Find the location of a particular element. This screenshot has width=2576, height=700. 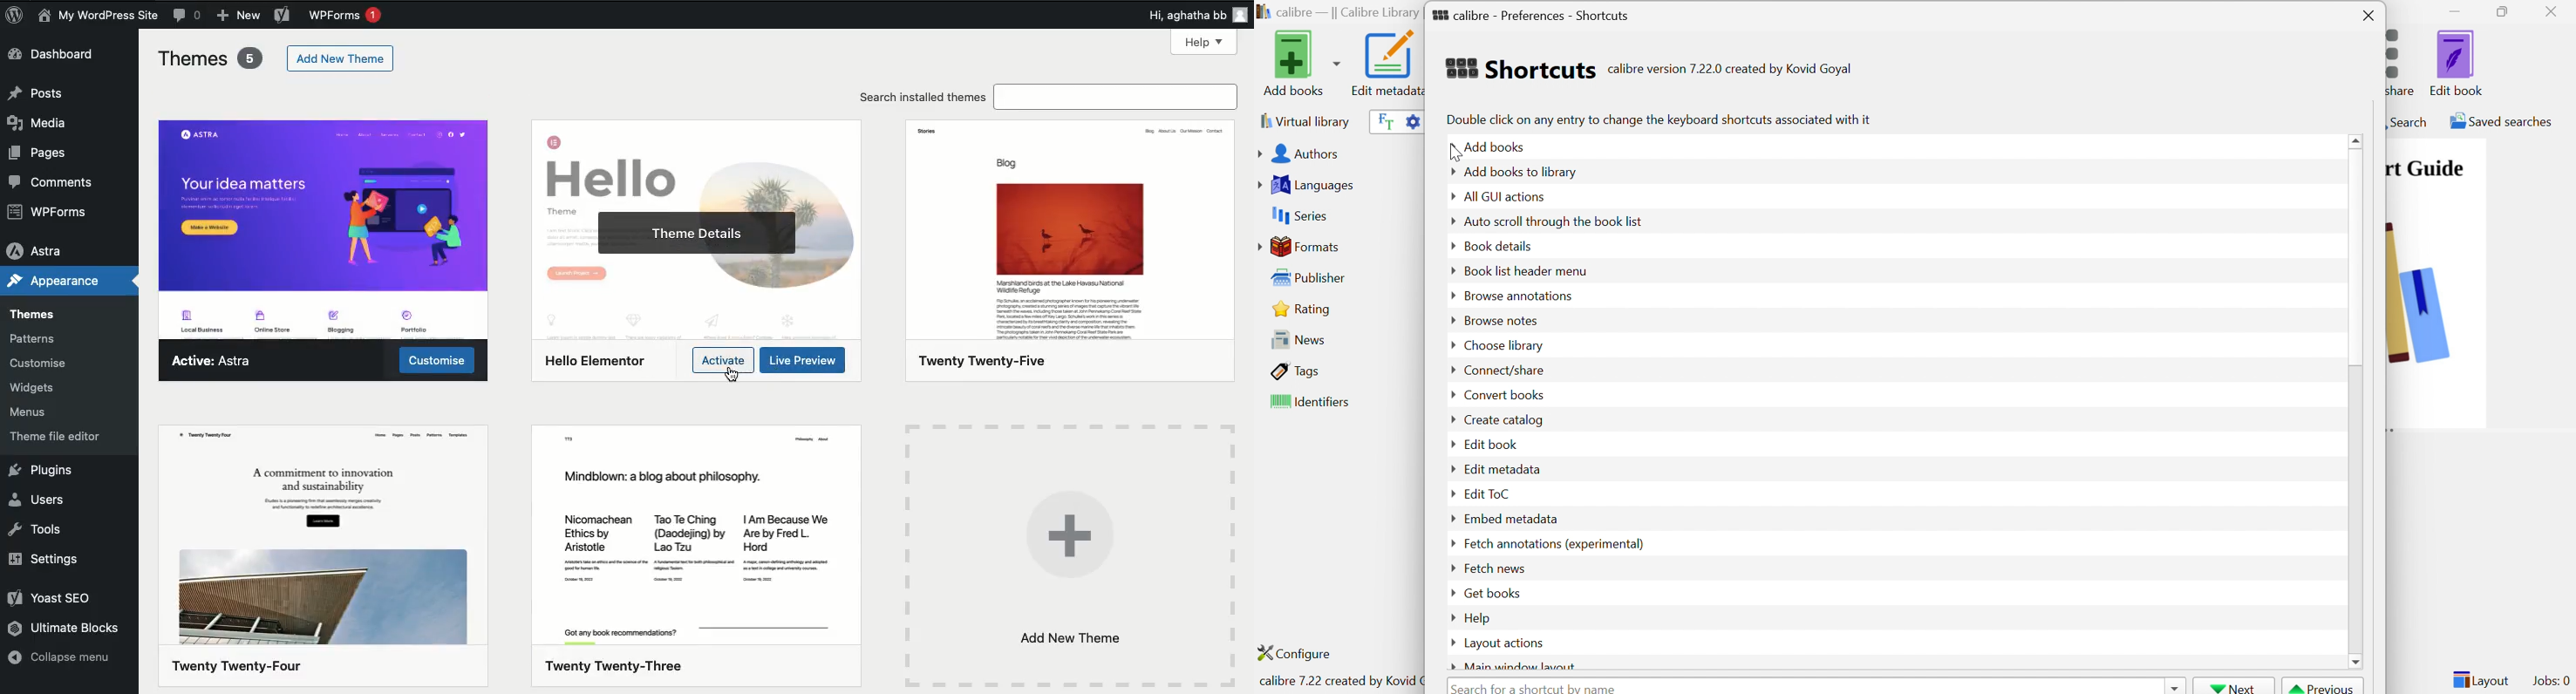

2025 is located at coordinates (1073, 248).